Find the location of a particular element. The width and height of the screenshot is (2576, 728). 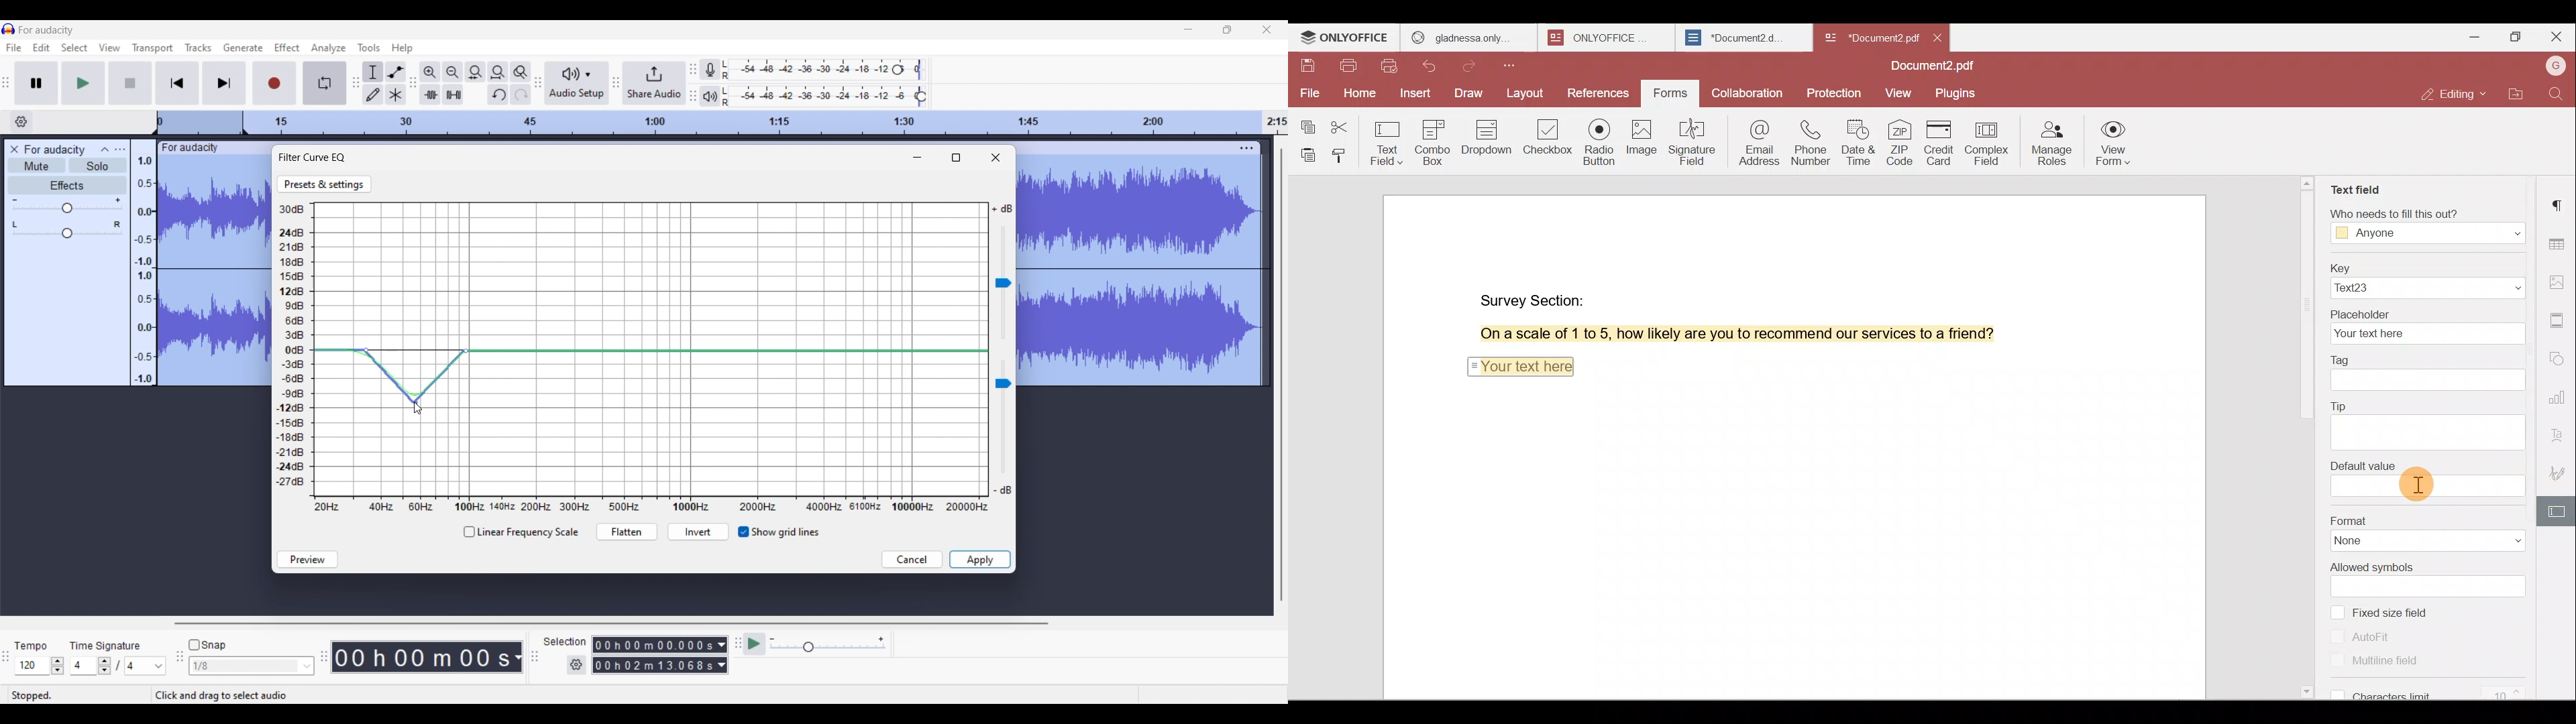

Copy style is located at coordinates (1342, 155).